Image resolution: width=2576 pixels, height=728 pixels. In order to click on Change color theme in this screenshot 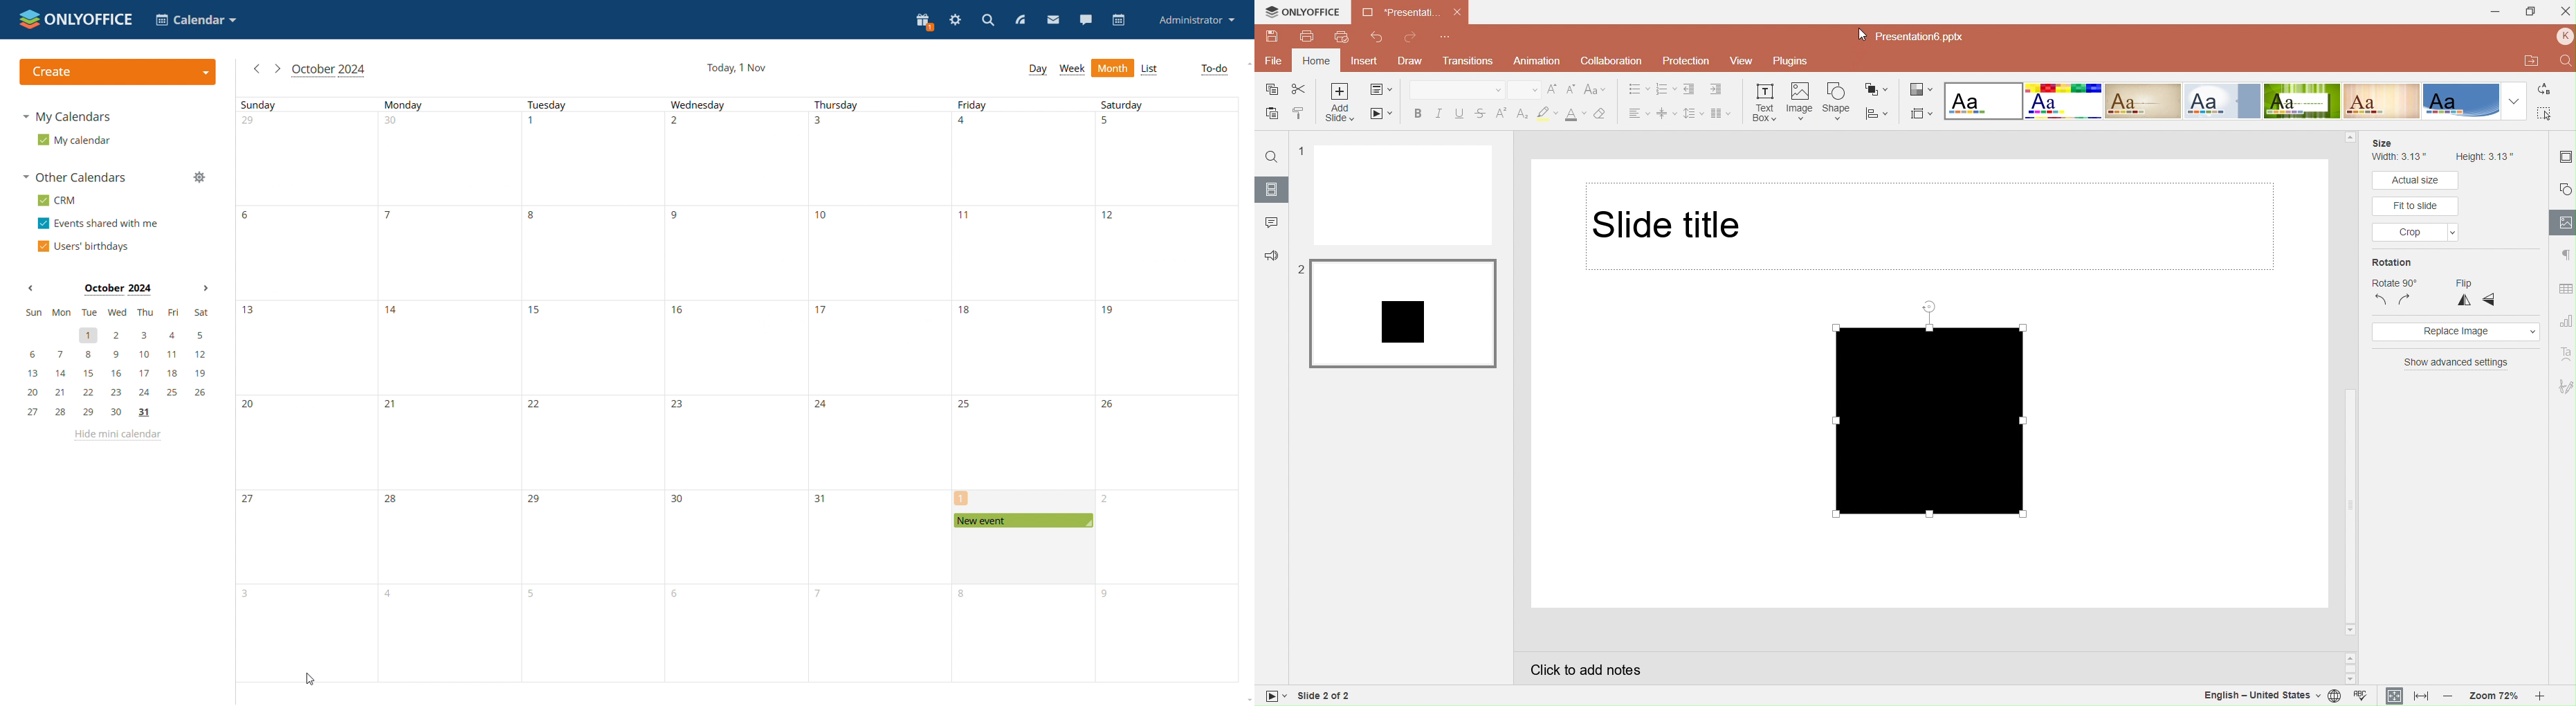, I will do `click(1921, 90)`.